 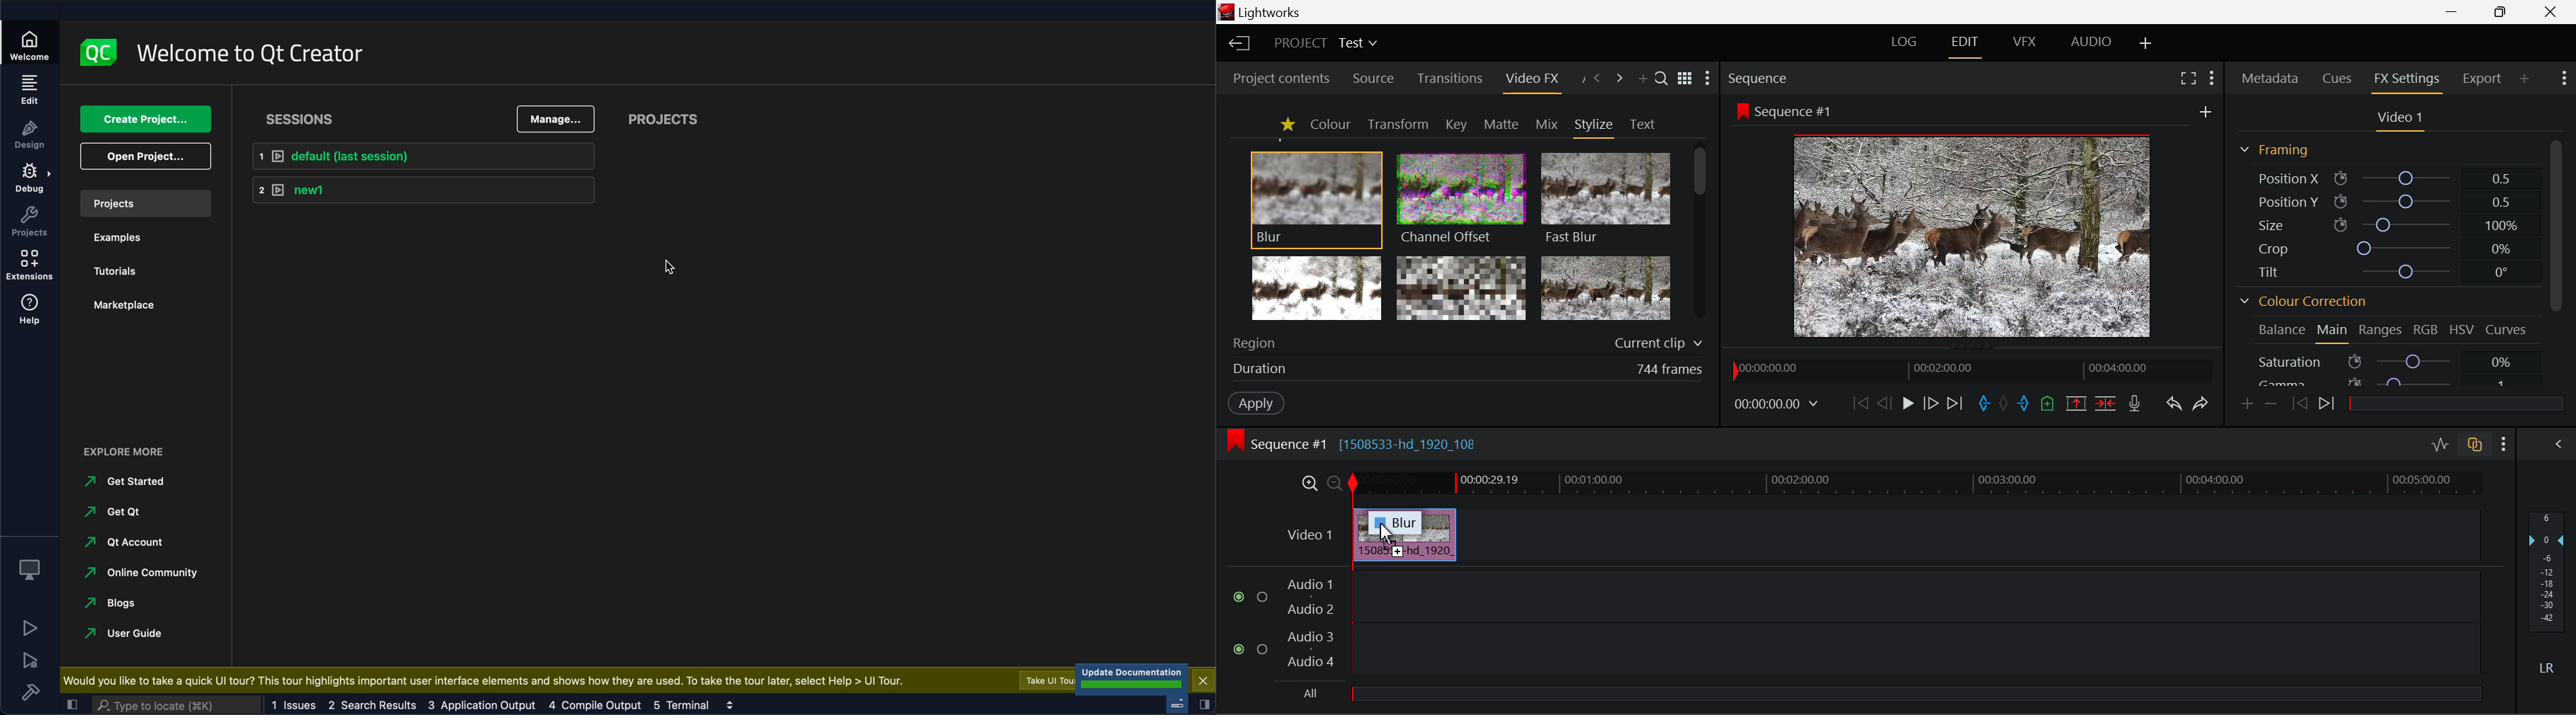 What do you see at coordinates (29, 566) in the screenshot?
I see `kit selector` at bounding box center [29, 566].